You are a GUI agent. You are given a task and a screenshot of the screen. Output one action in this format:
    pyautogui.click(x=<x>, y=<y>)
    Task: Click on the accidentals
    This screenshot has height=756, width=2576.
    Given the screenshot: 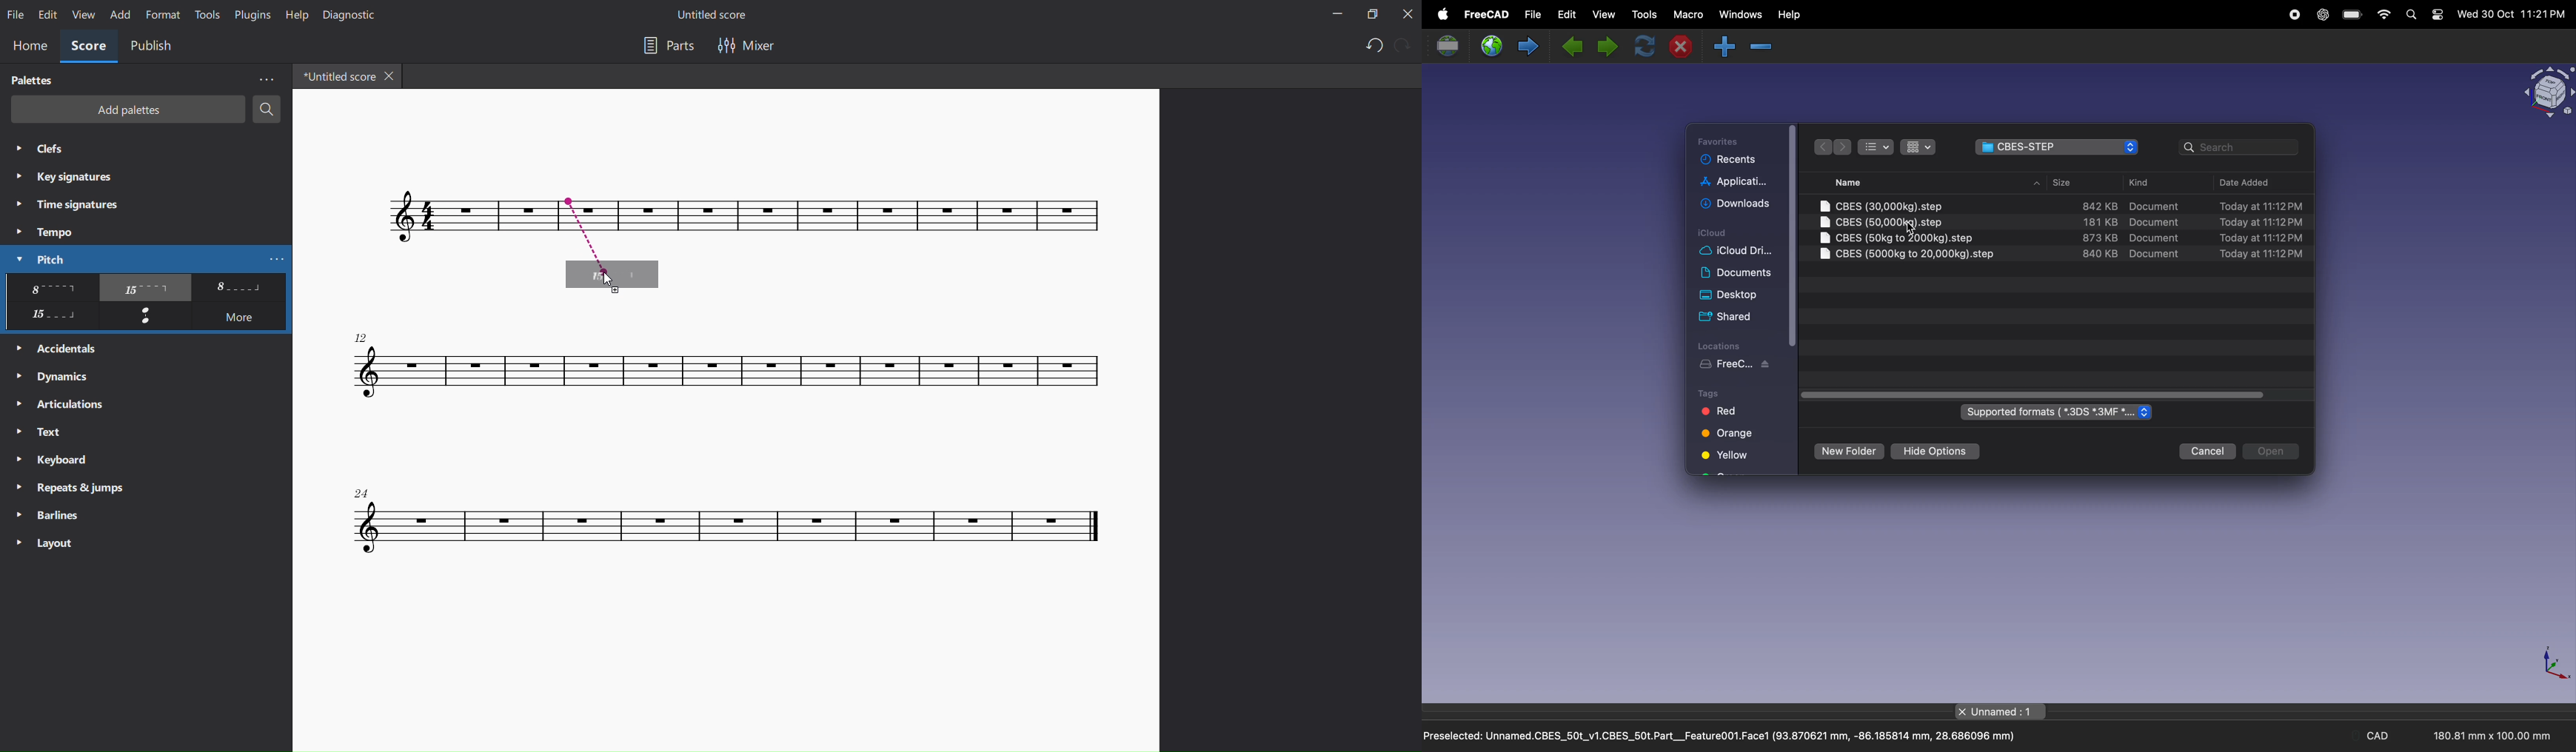 What is the action you would take?
    pyautogui.click(x=64, y=346)
    